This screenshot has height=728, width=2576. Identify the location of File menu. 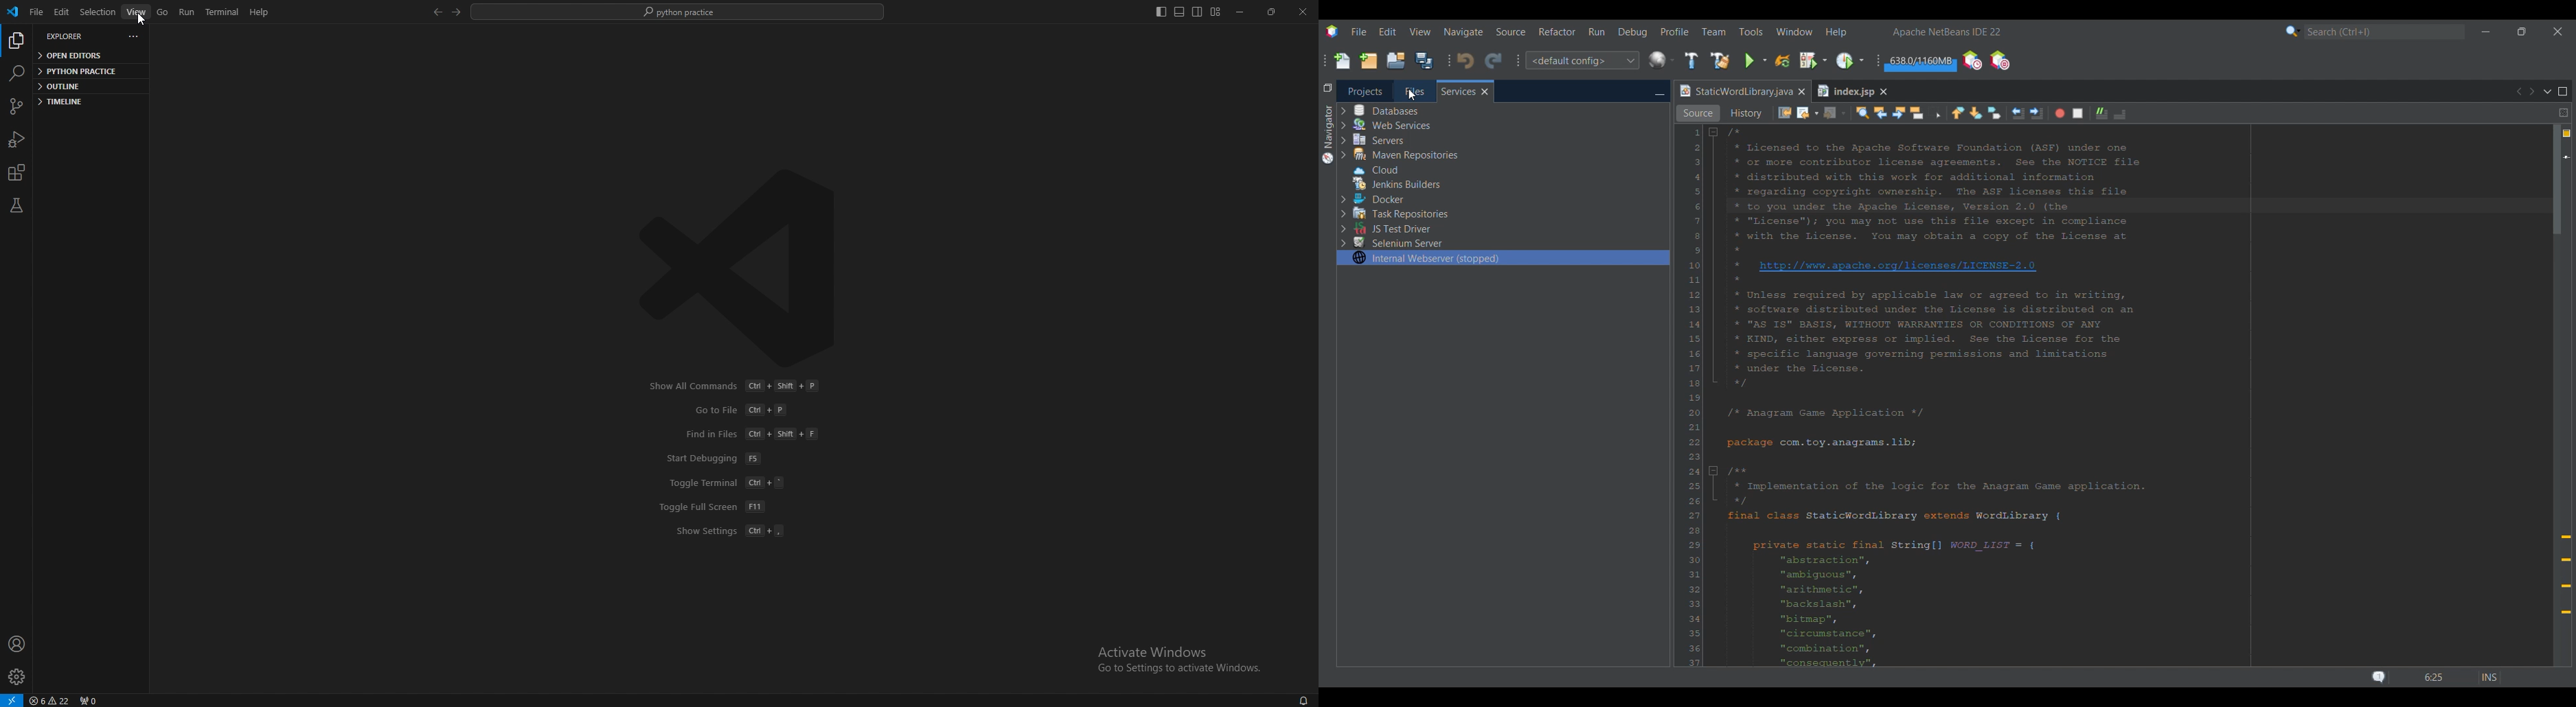
(1359, 31).